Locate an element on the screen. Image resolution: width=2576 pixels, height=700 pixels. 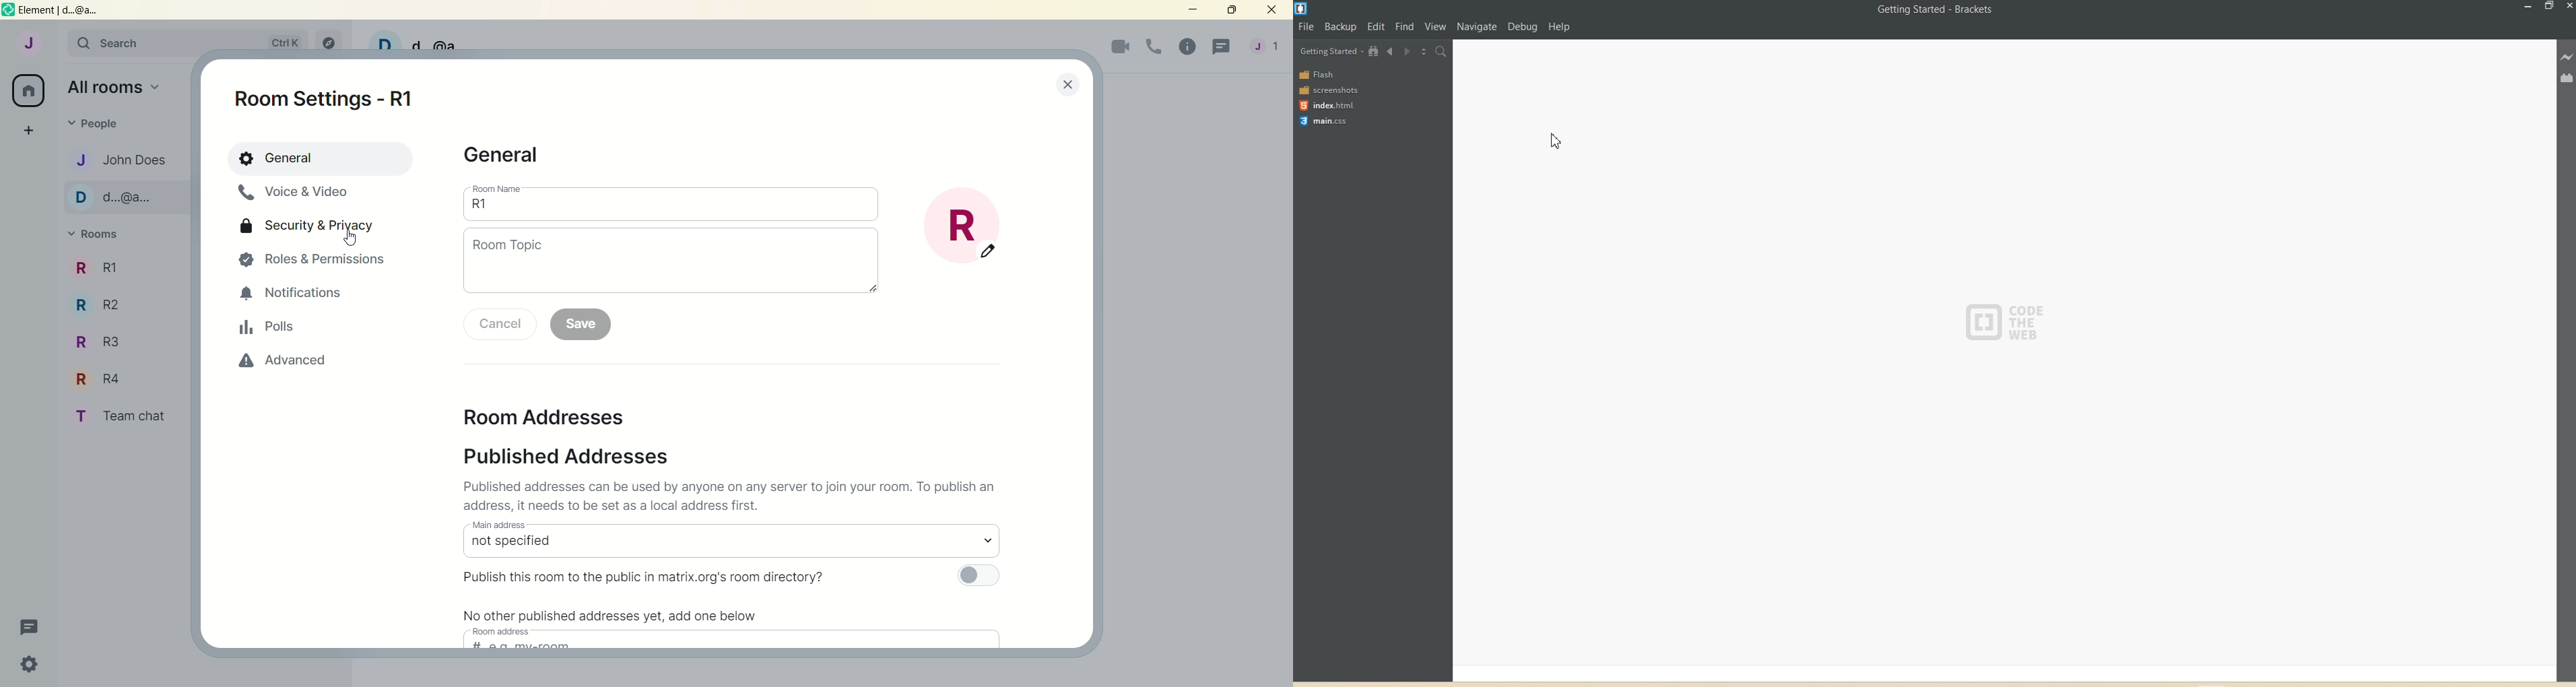
threads is located at coordinates (25, 626).